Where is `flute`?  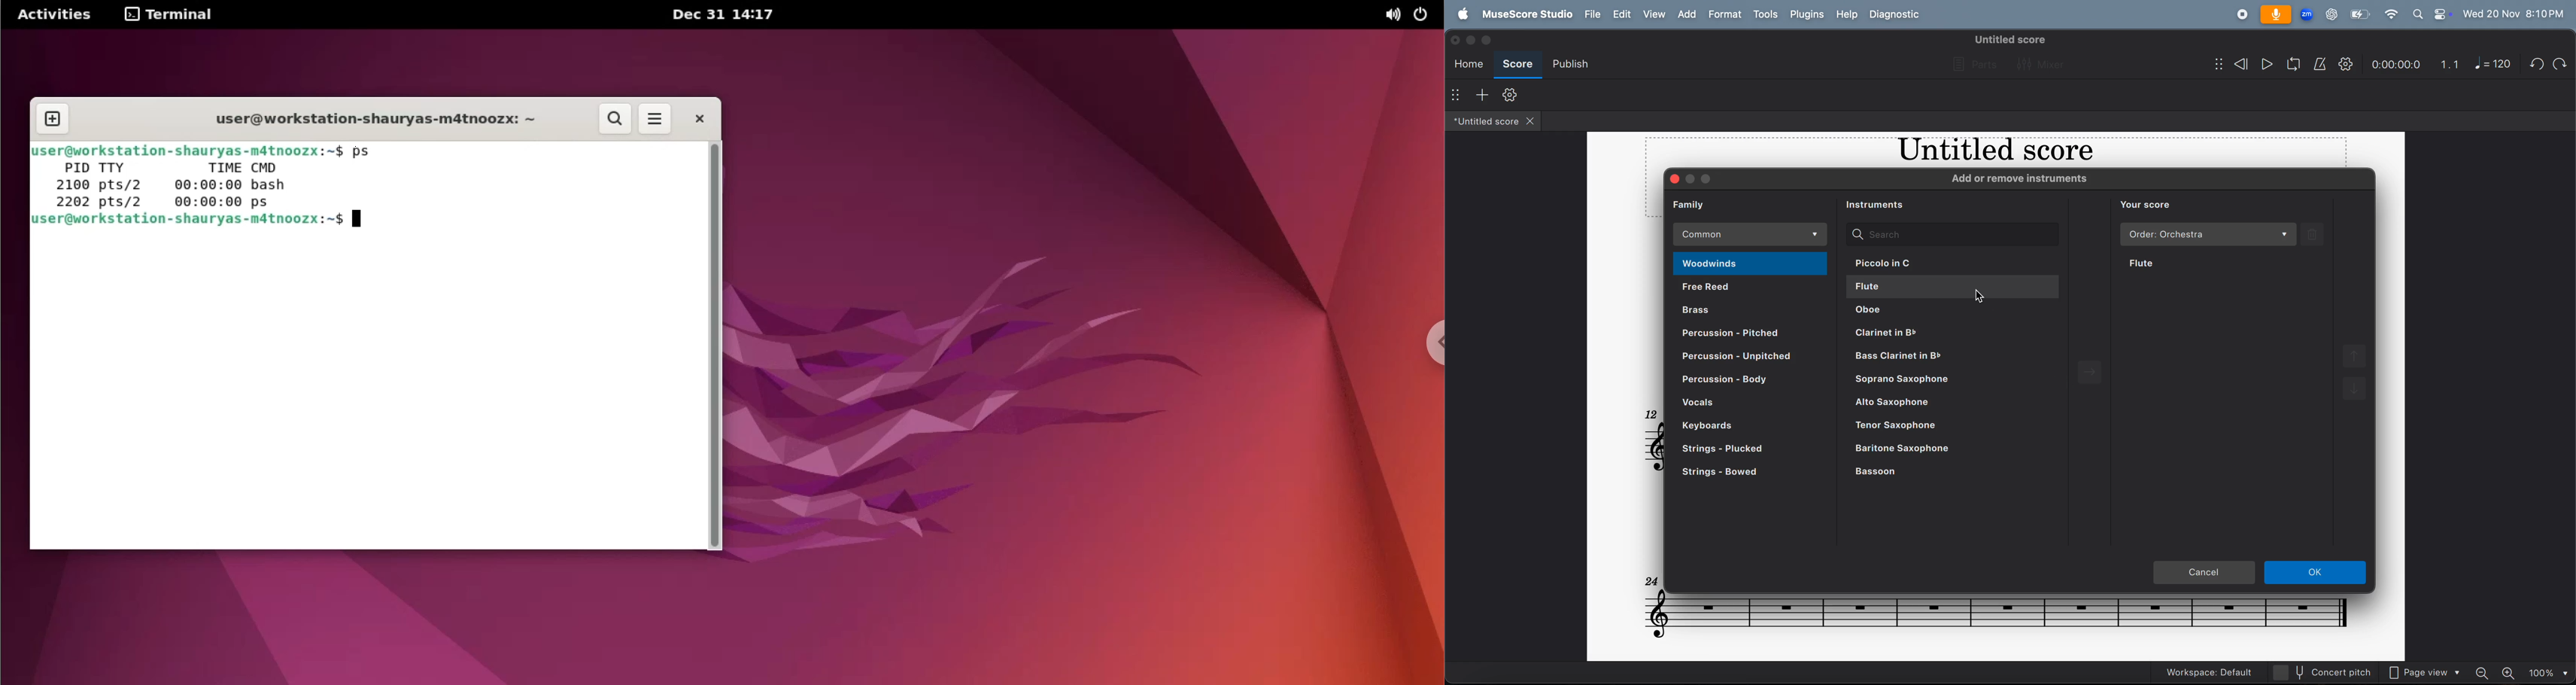
flute is located at coordinates (1954, 286).